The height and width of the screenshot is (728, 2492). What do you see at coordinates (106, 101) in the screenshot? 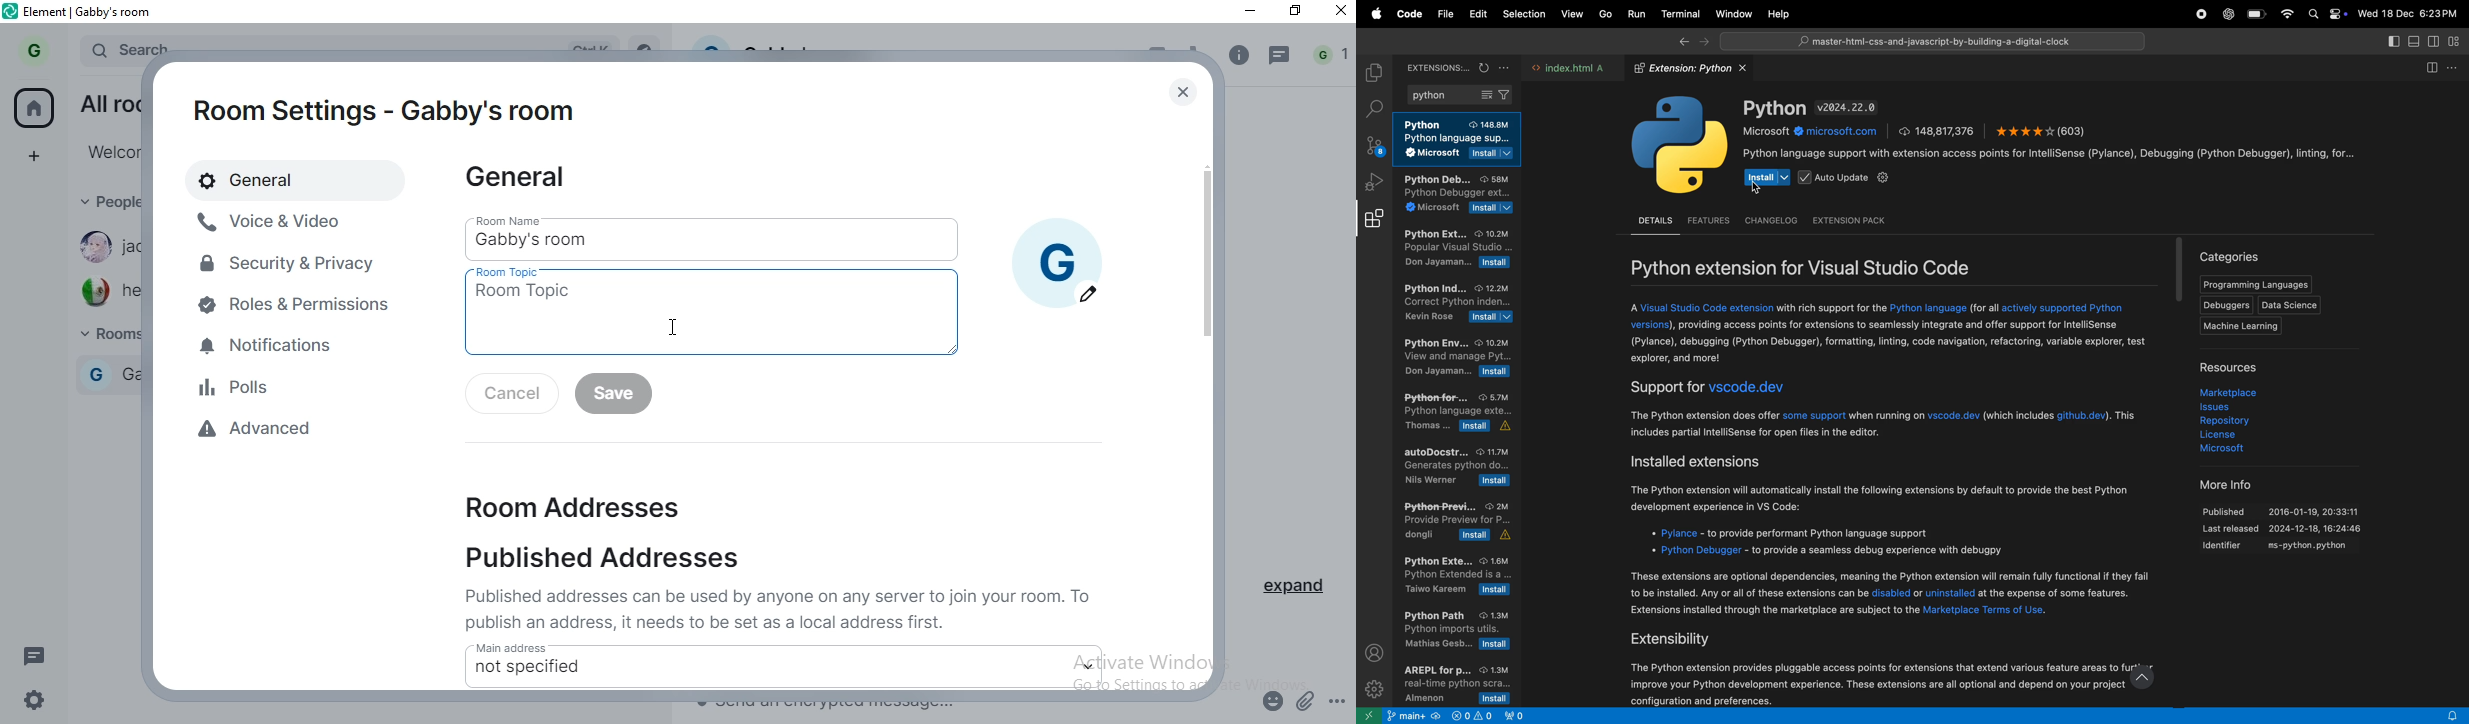
I see `all rooms` at bounding box center [106, 101].